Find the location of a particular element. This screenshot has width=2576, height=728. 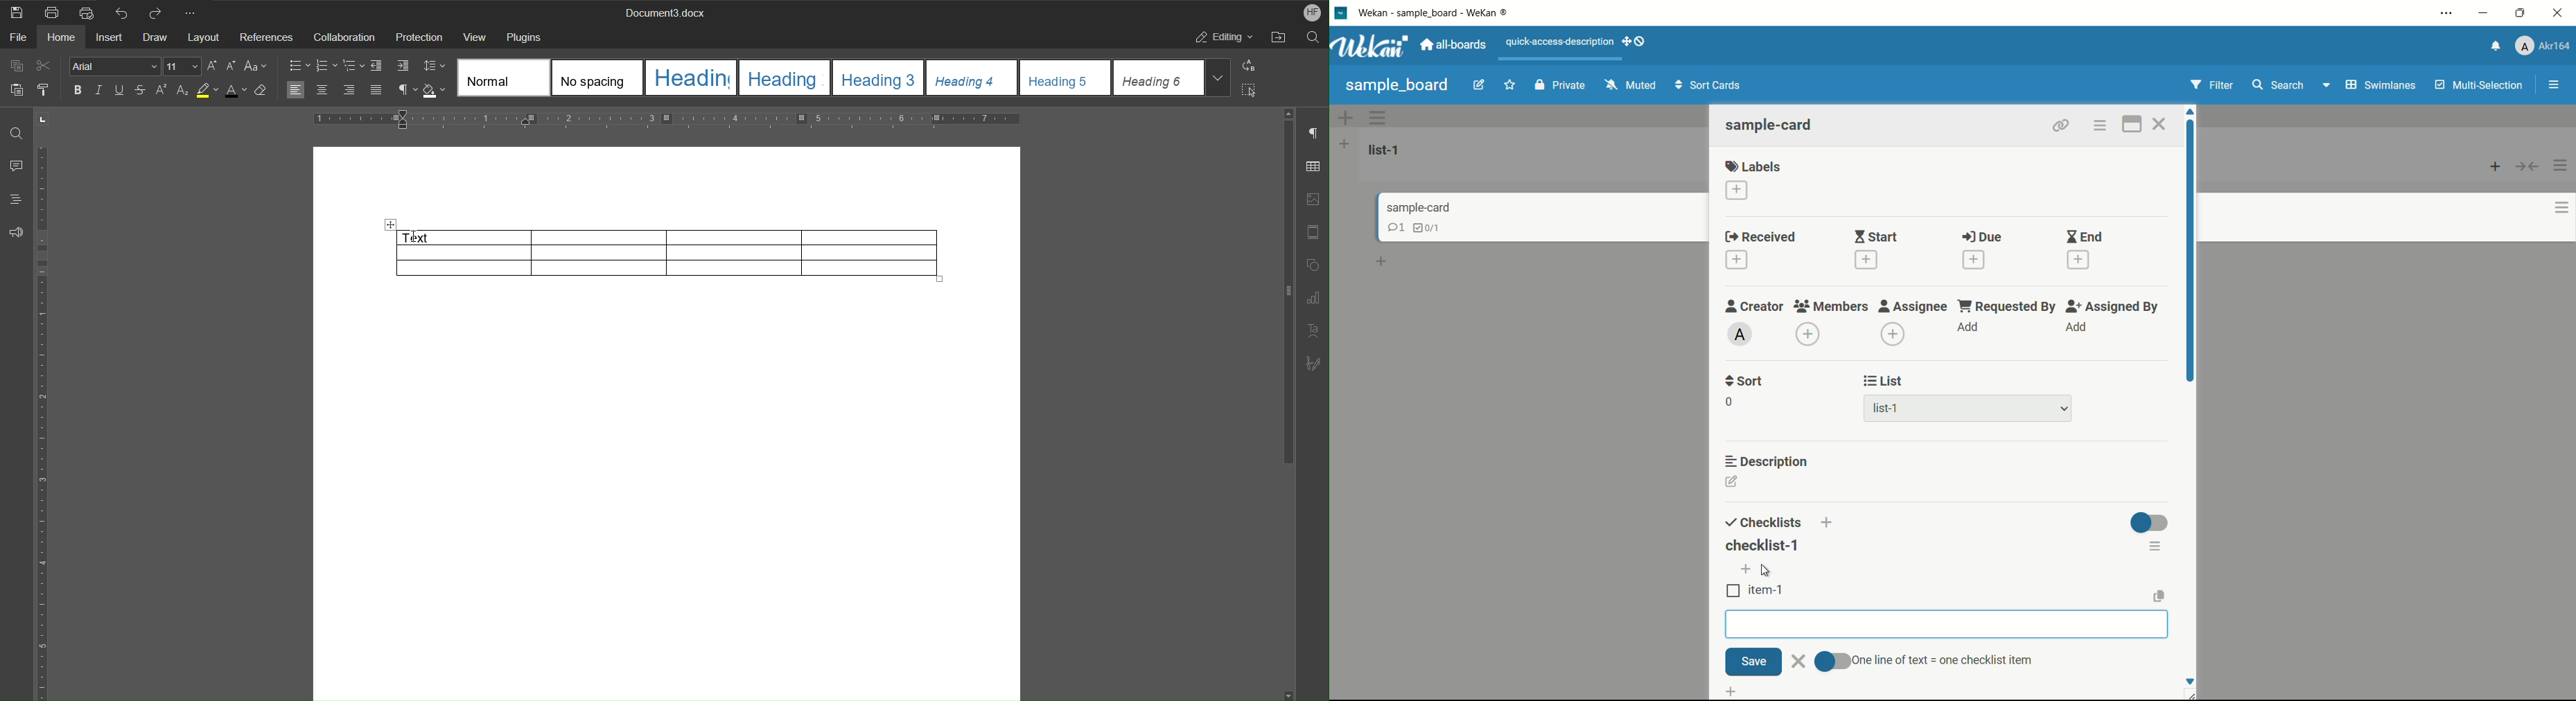

Scroll down is located at coordinates (2190, 681).